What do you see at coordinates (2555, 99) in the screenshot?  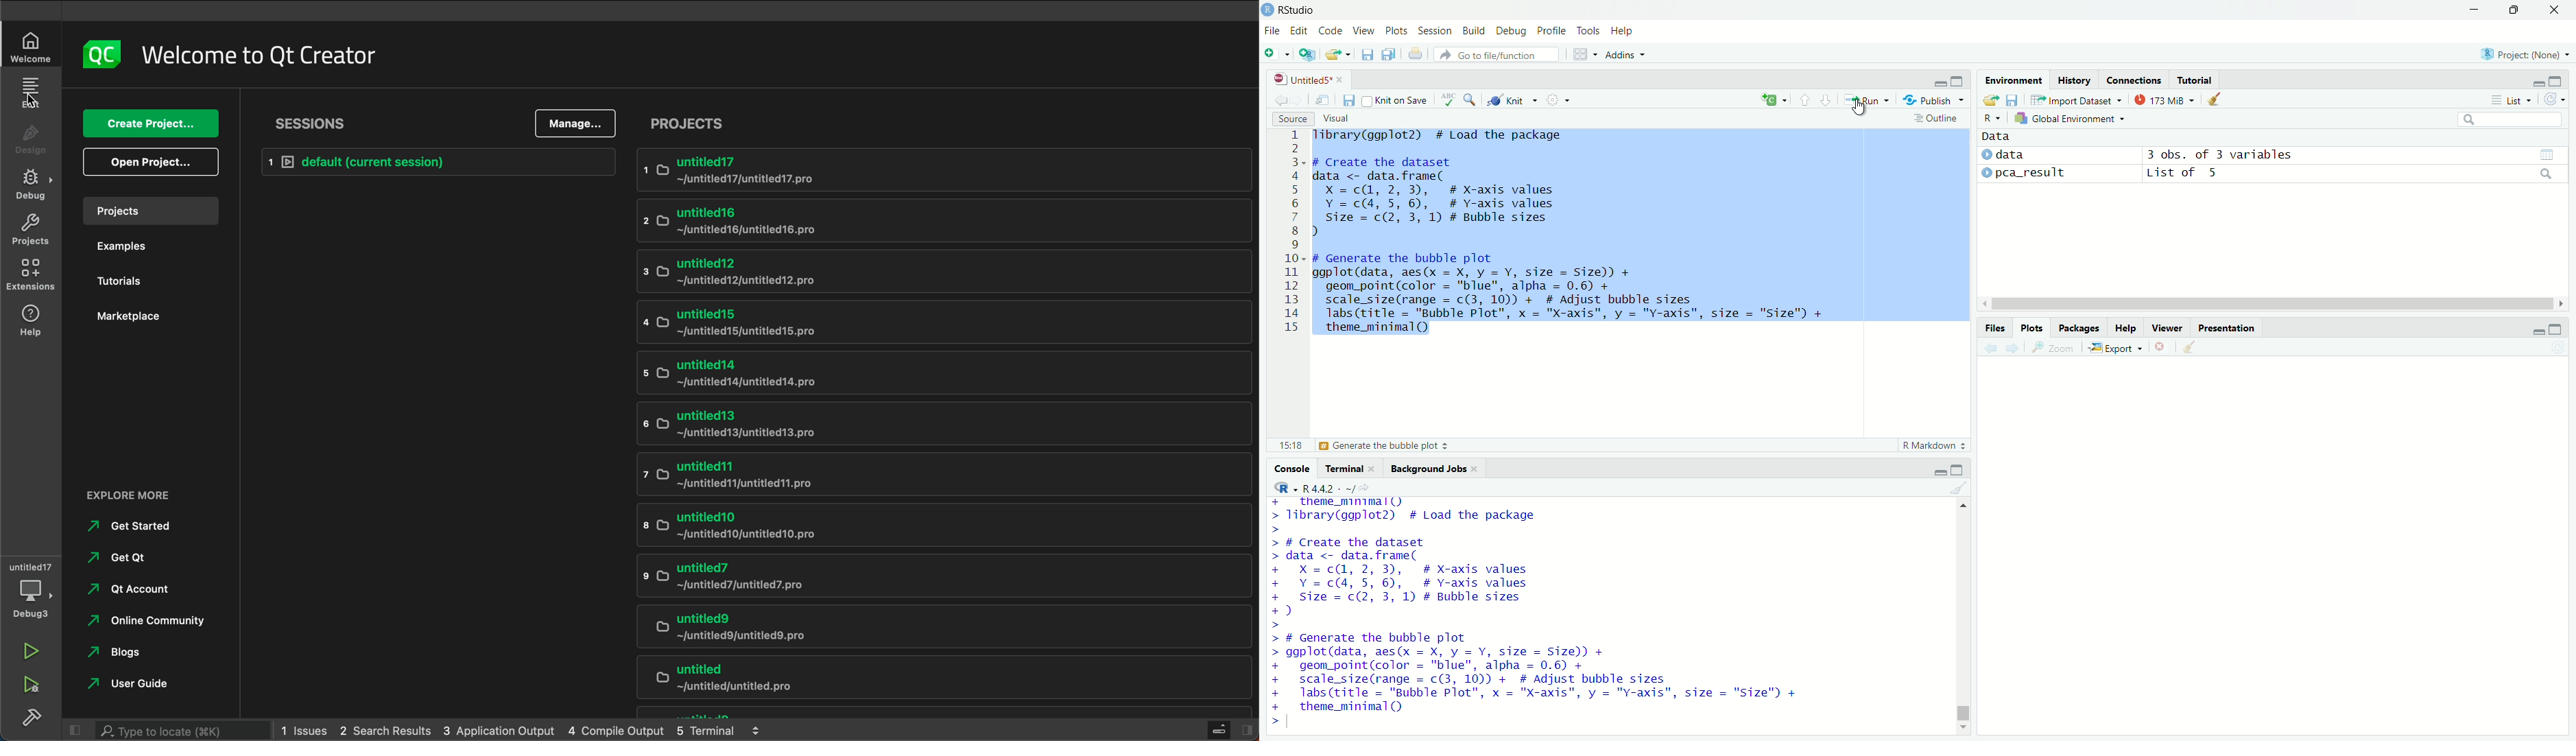 I see `refresh` at bounding box center [2555, 99].